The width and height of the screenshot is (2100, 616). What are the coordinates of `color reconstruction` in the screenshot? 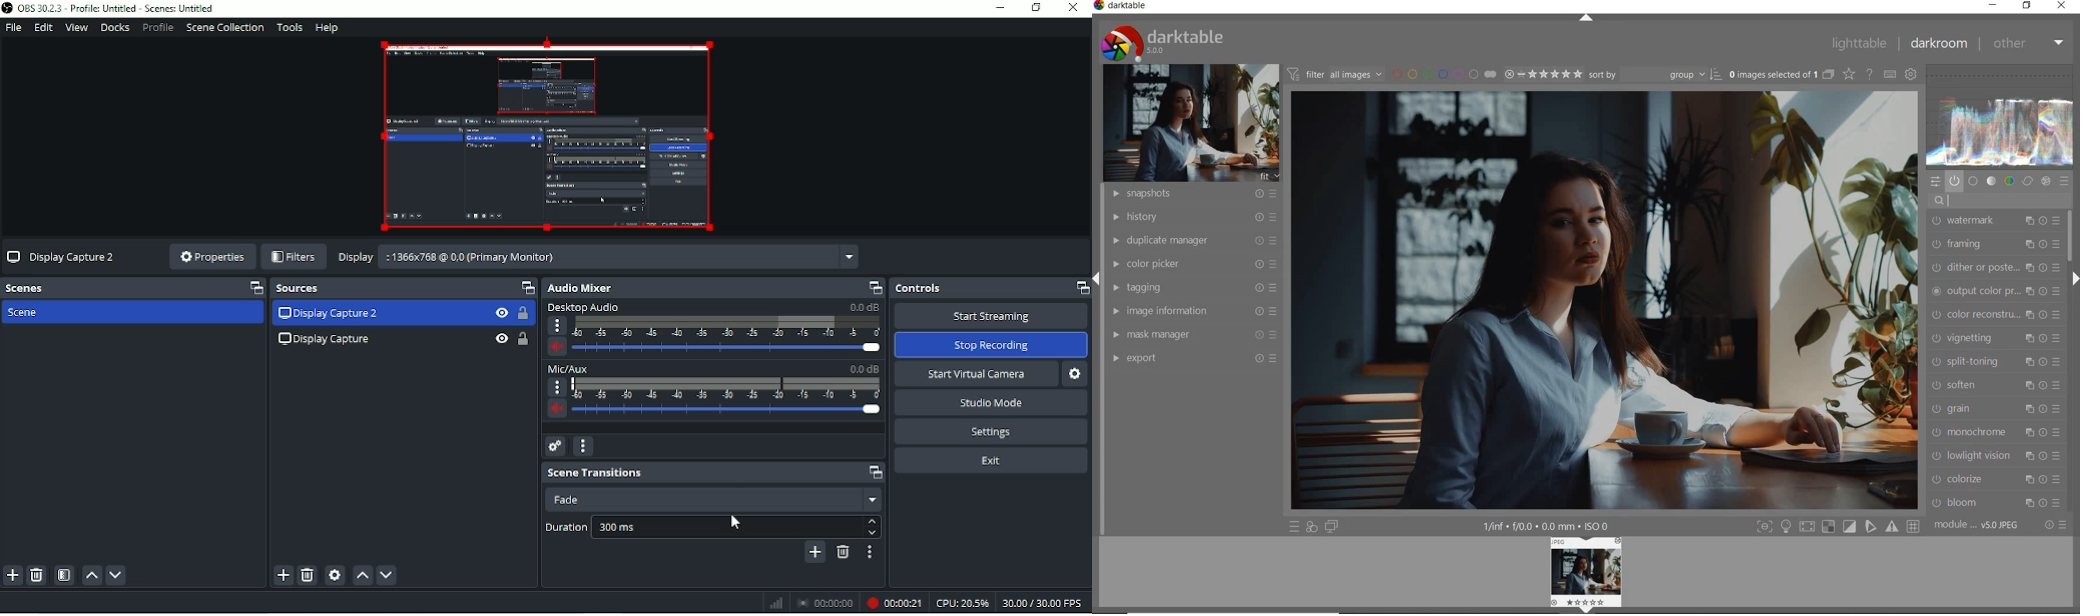 It's located at (1997, 315).